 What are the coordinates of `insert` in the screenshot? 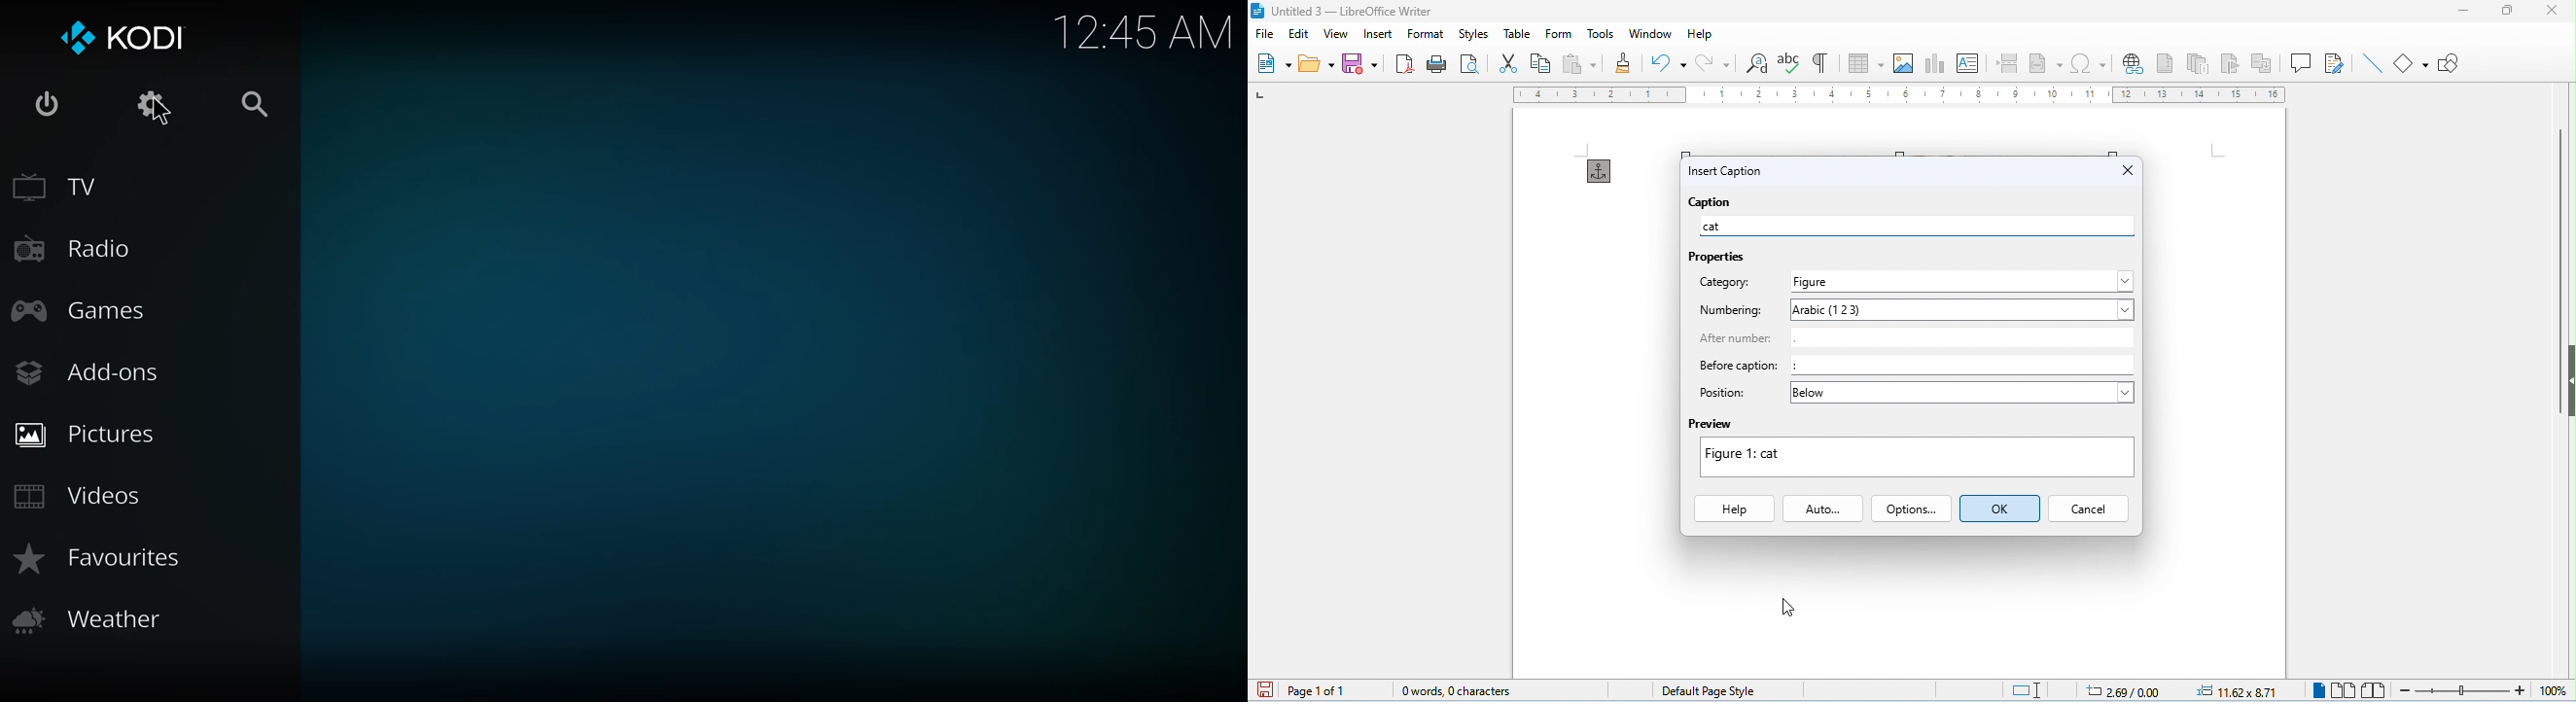 It's located at (1377, 33).